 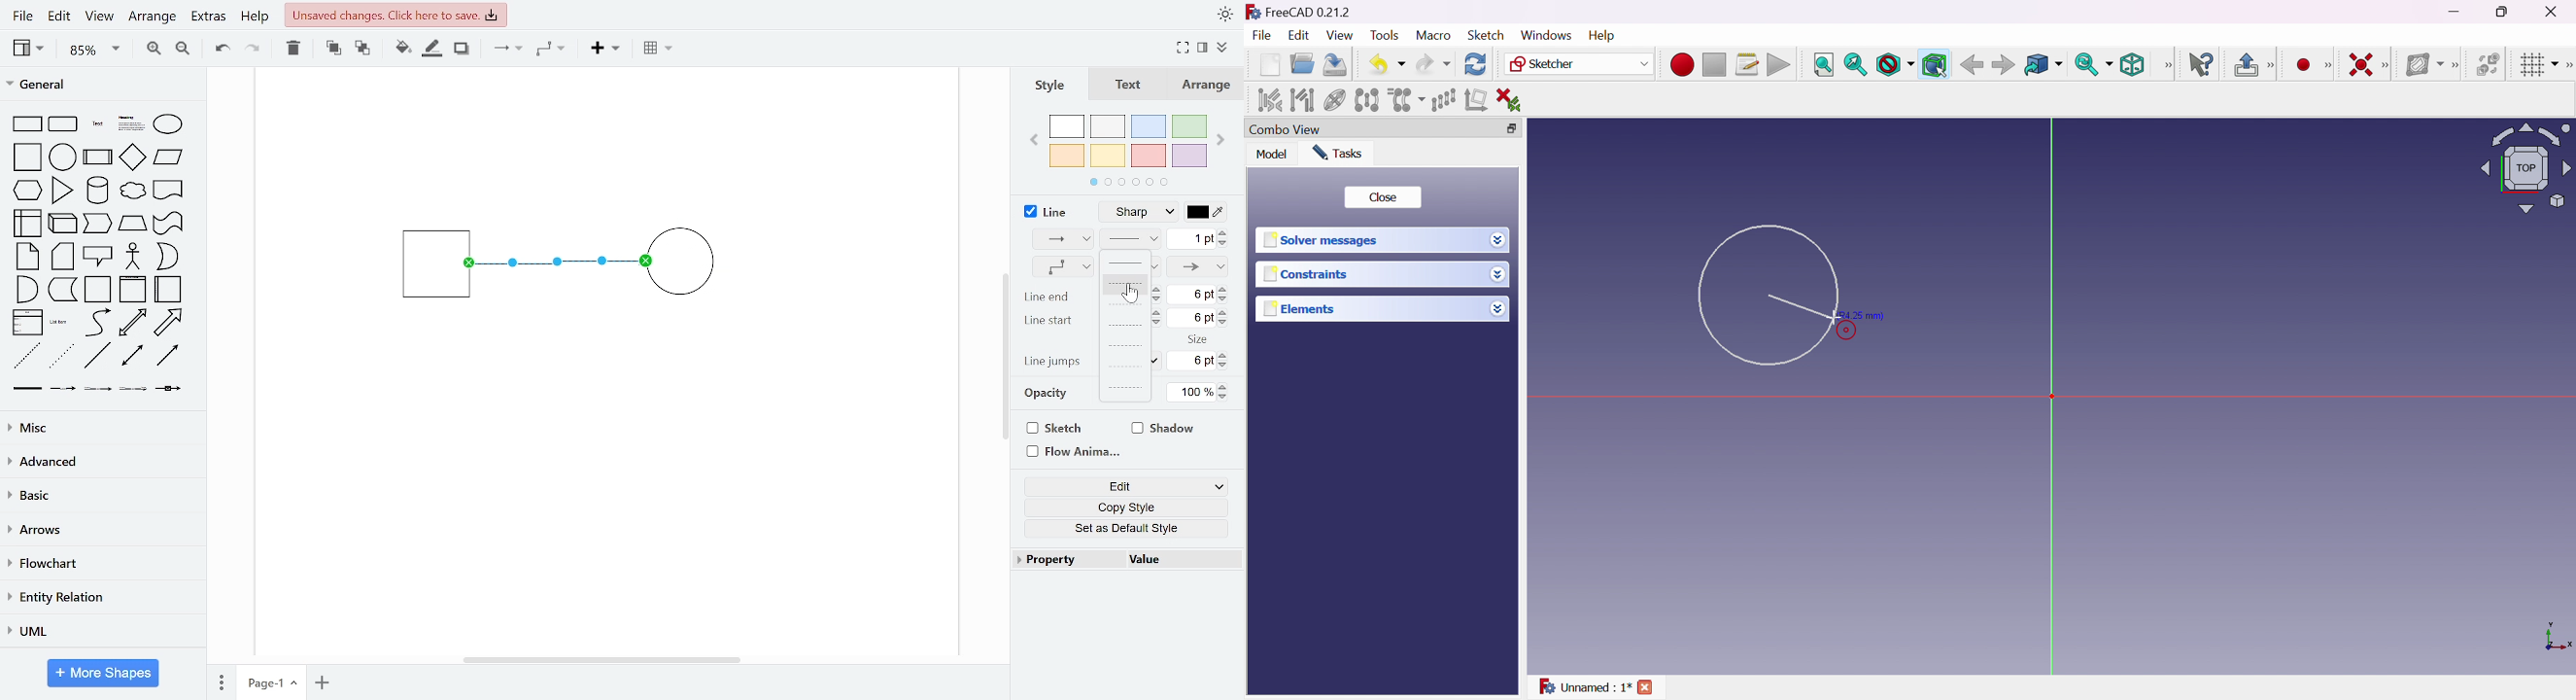 What do you see at coordinates (2489, 64) in the screenshot?
I see `Switch virtual space` at bounding box center [2489, 64].